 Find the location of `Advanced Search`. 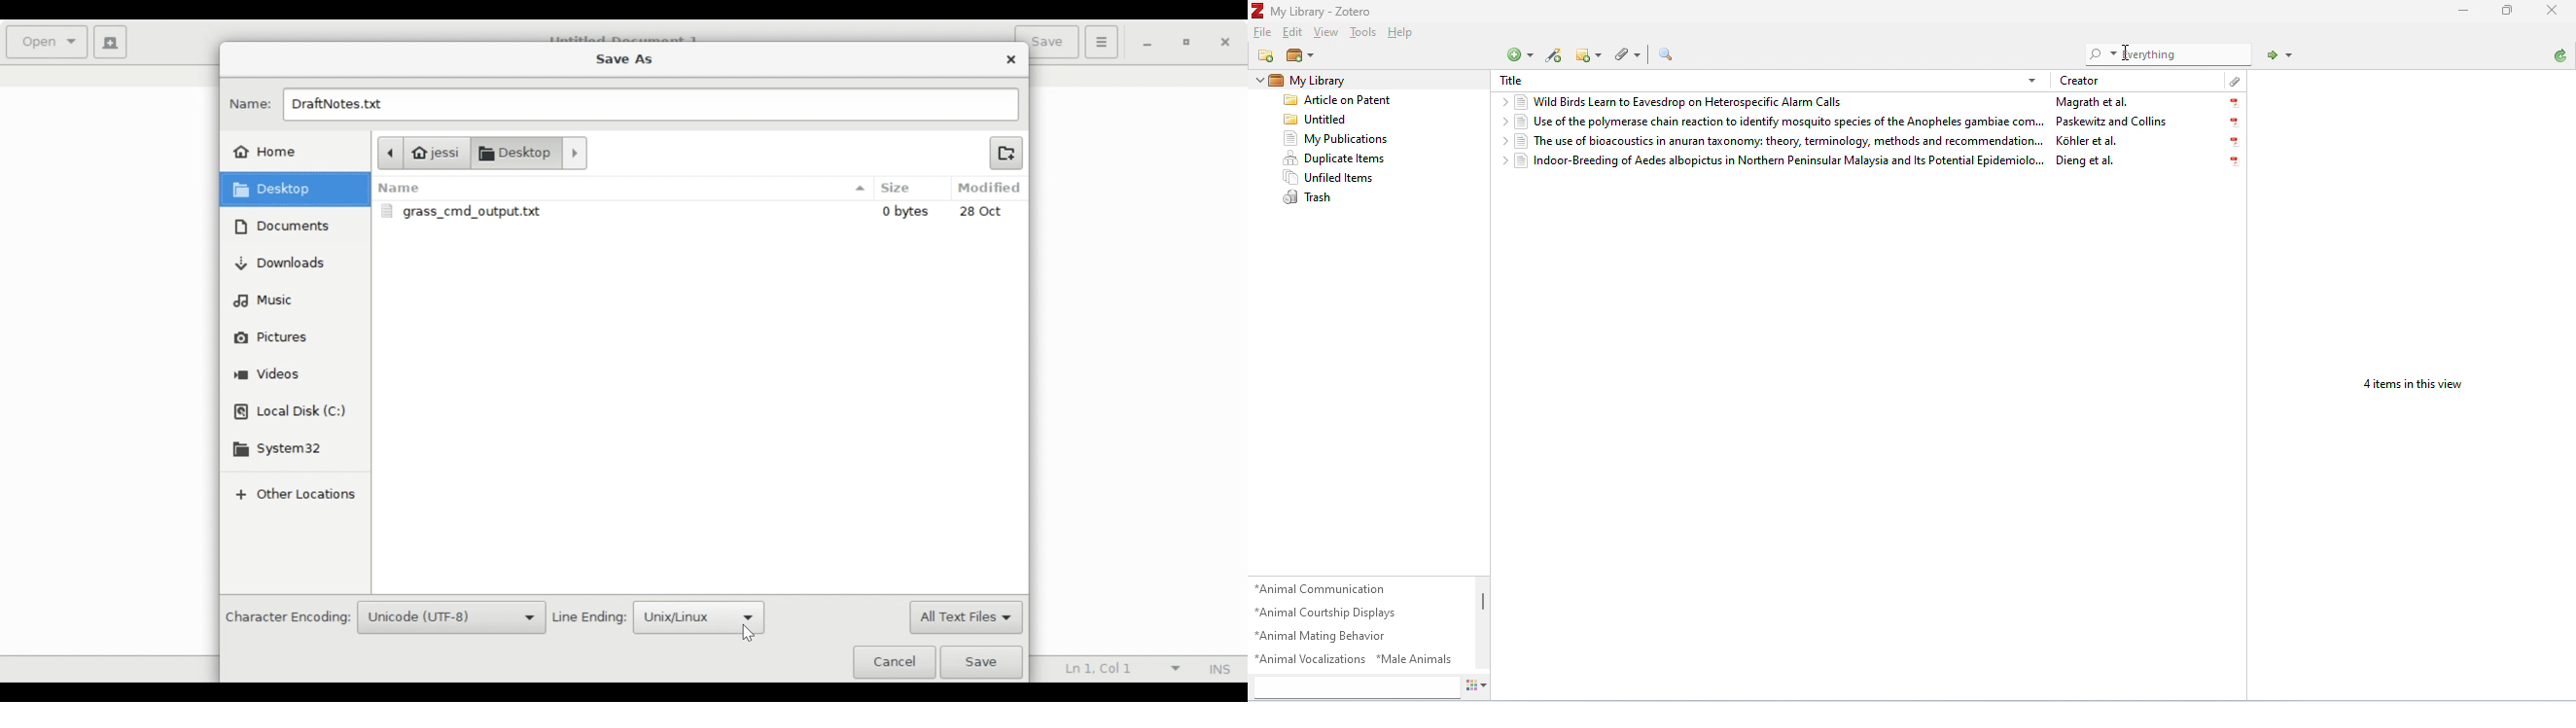

Advanced Search is located at coordinates (1665, 54).